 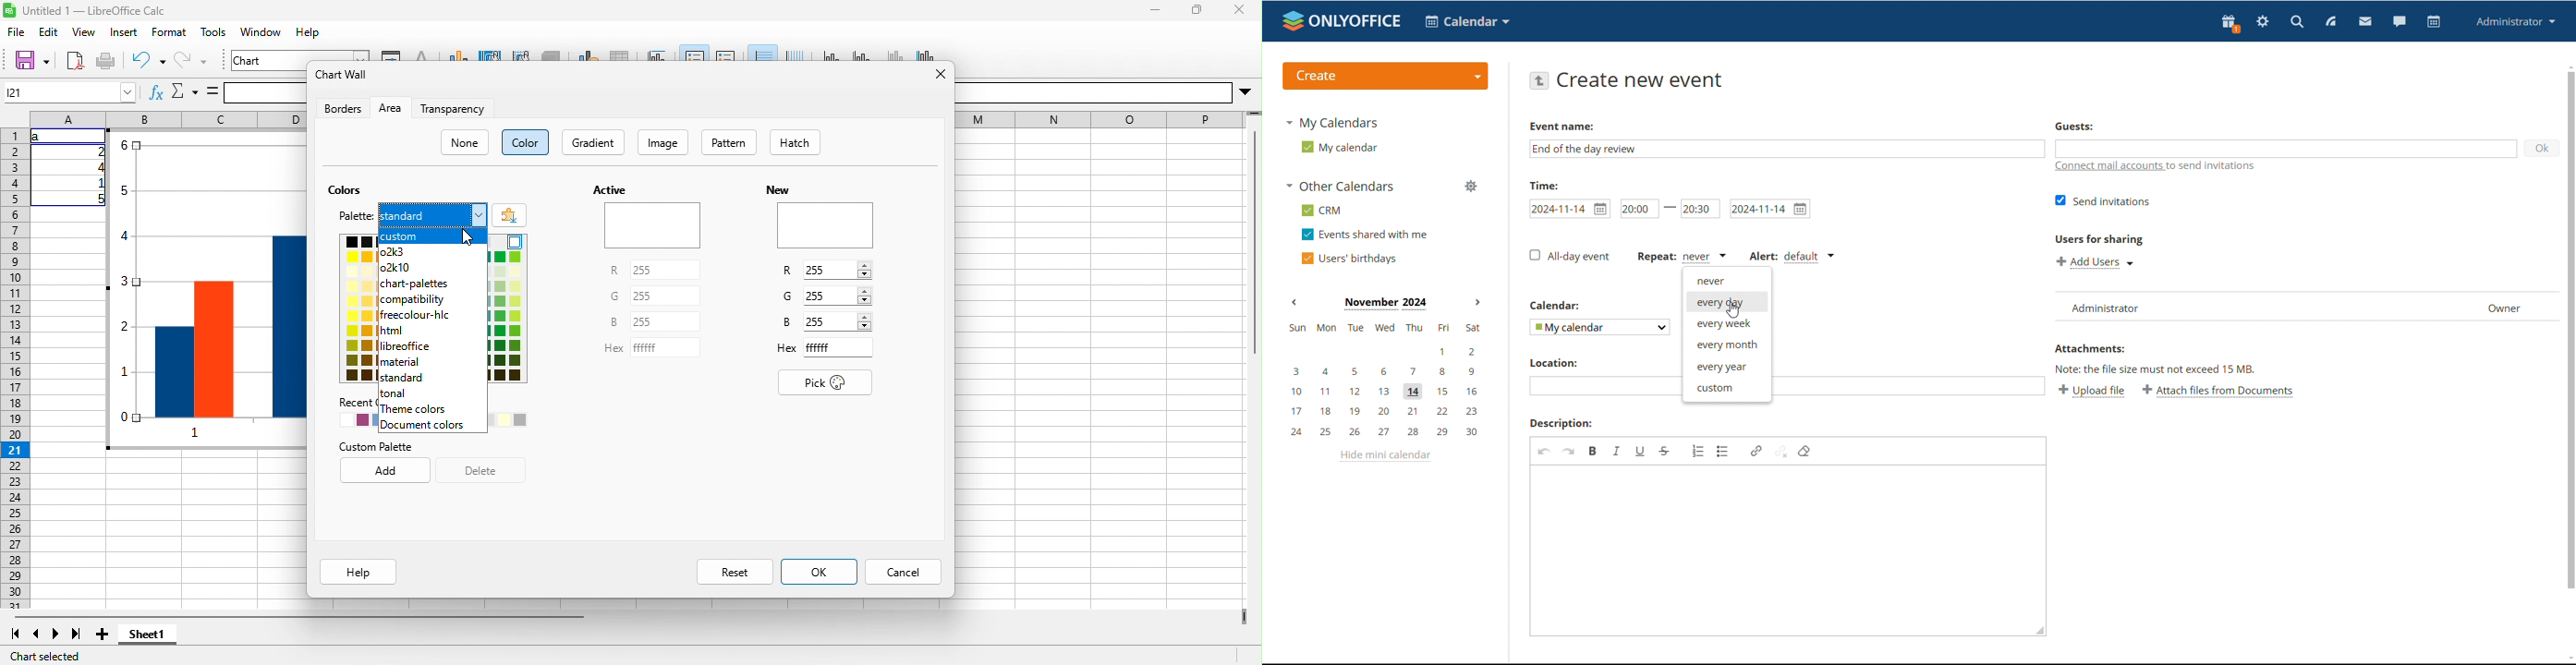 I want to click on area, so click(x=391, y=108).